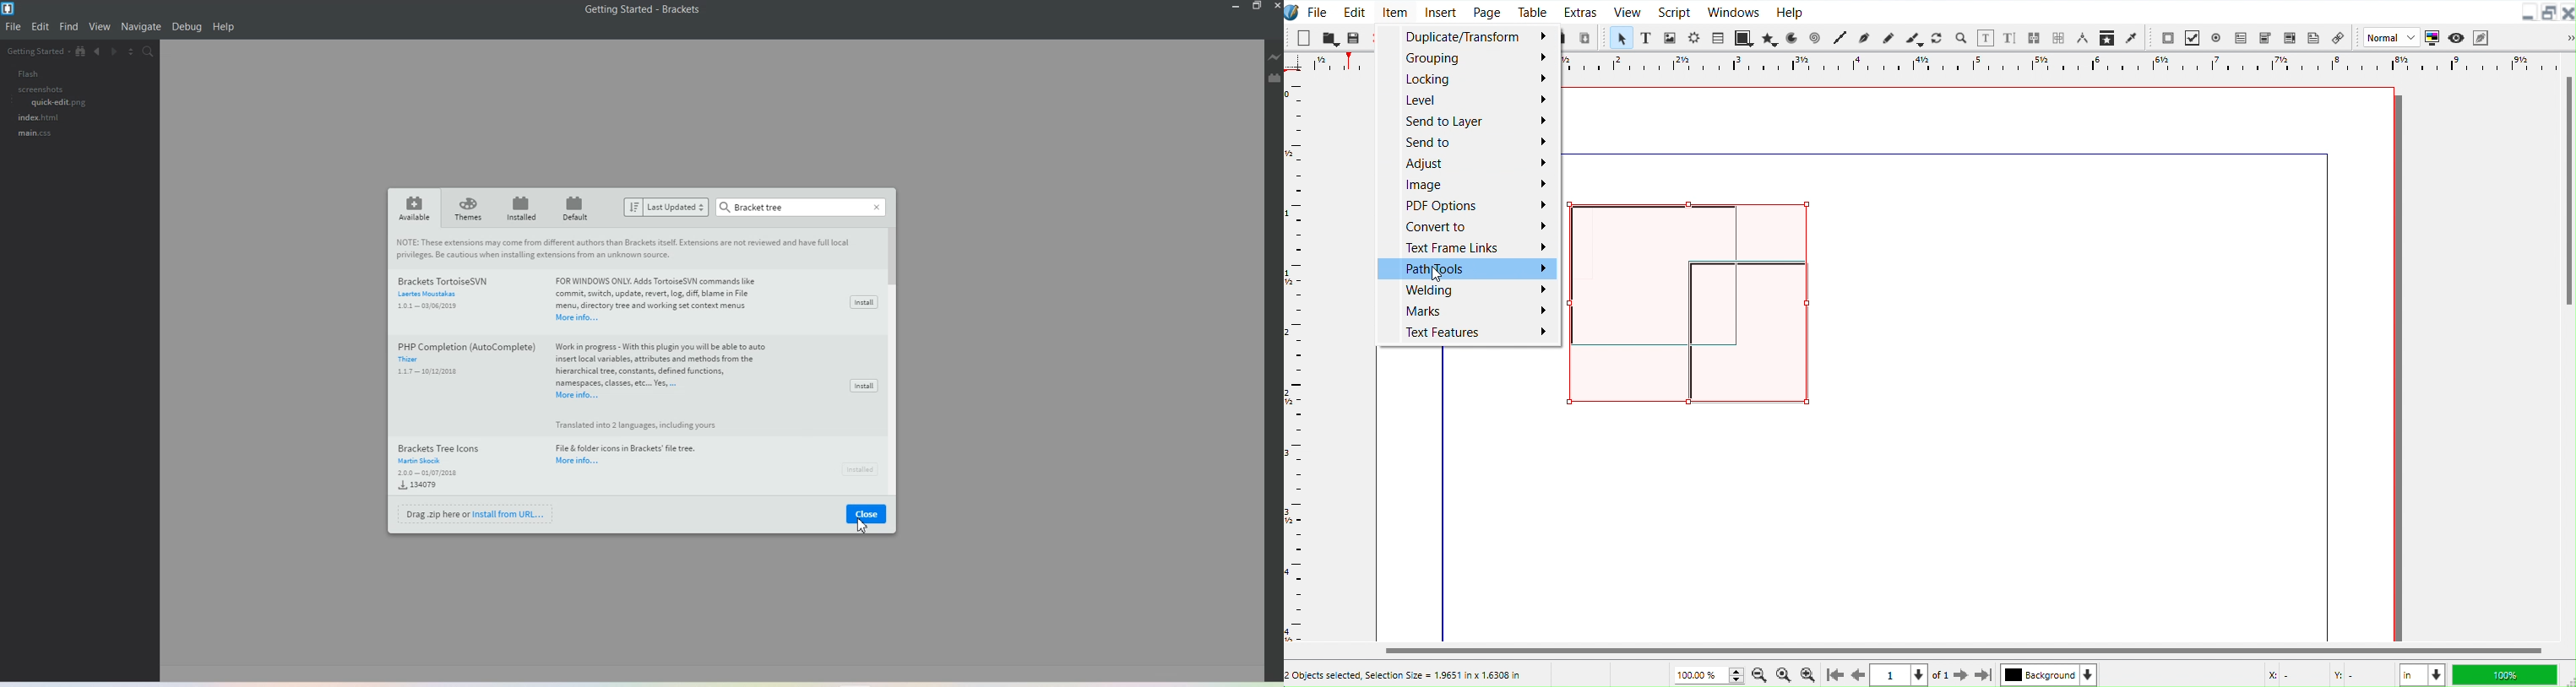 The image size is (2576, 700). Describe the element at coordinates (2568, 13) in the screenshot. I see `Close` at that location.